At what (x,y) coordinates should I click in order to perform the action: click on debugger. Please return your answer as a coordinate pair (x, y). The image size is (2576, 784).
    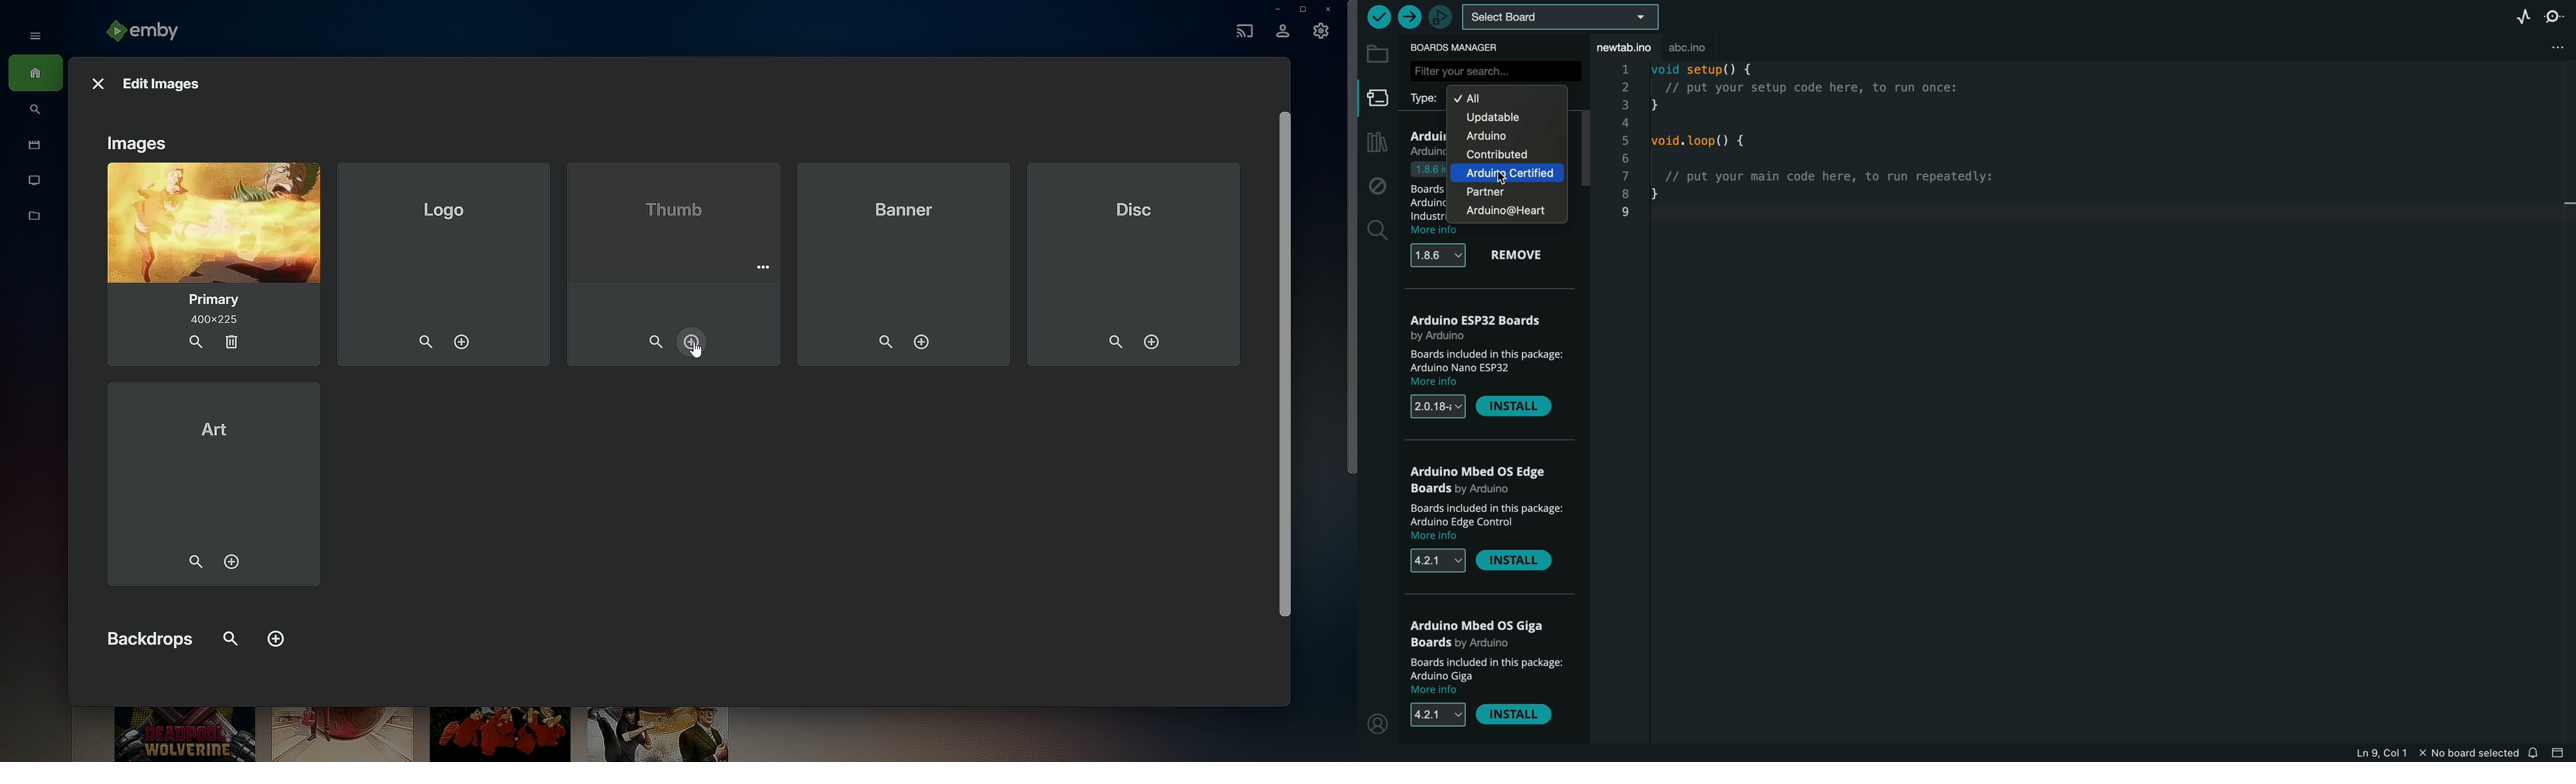
    Looking at the image, I should click on (1438, 16).